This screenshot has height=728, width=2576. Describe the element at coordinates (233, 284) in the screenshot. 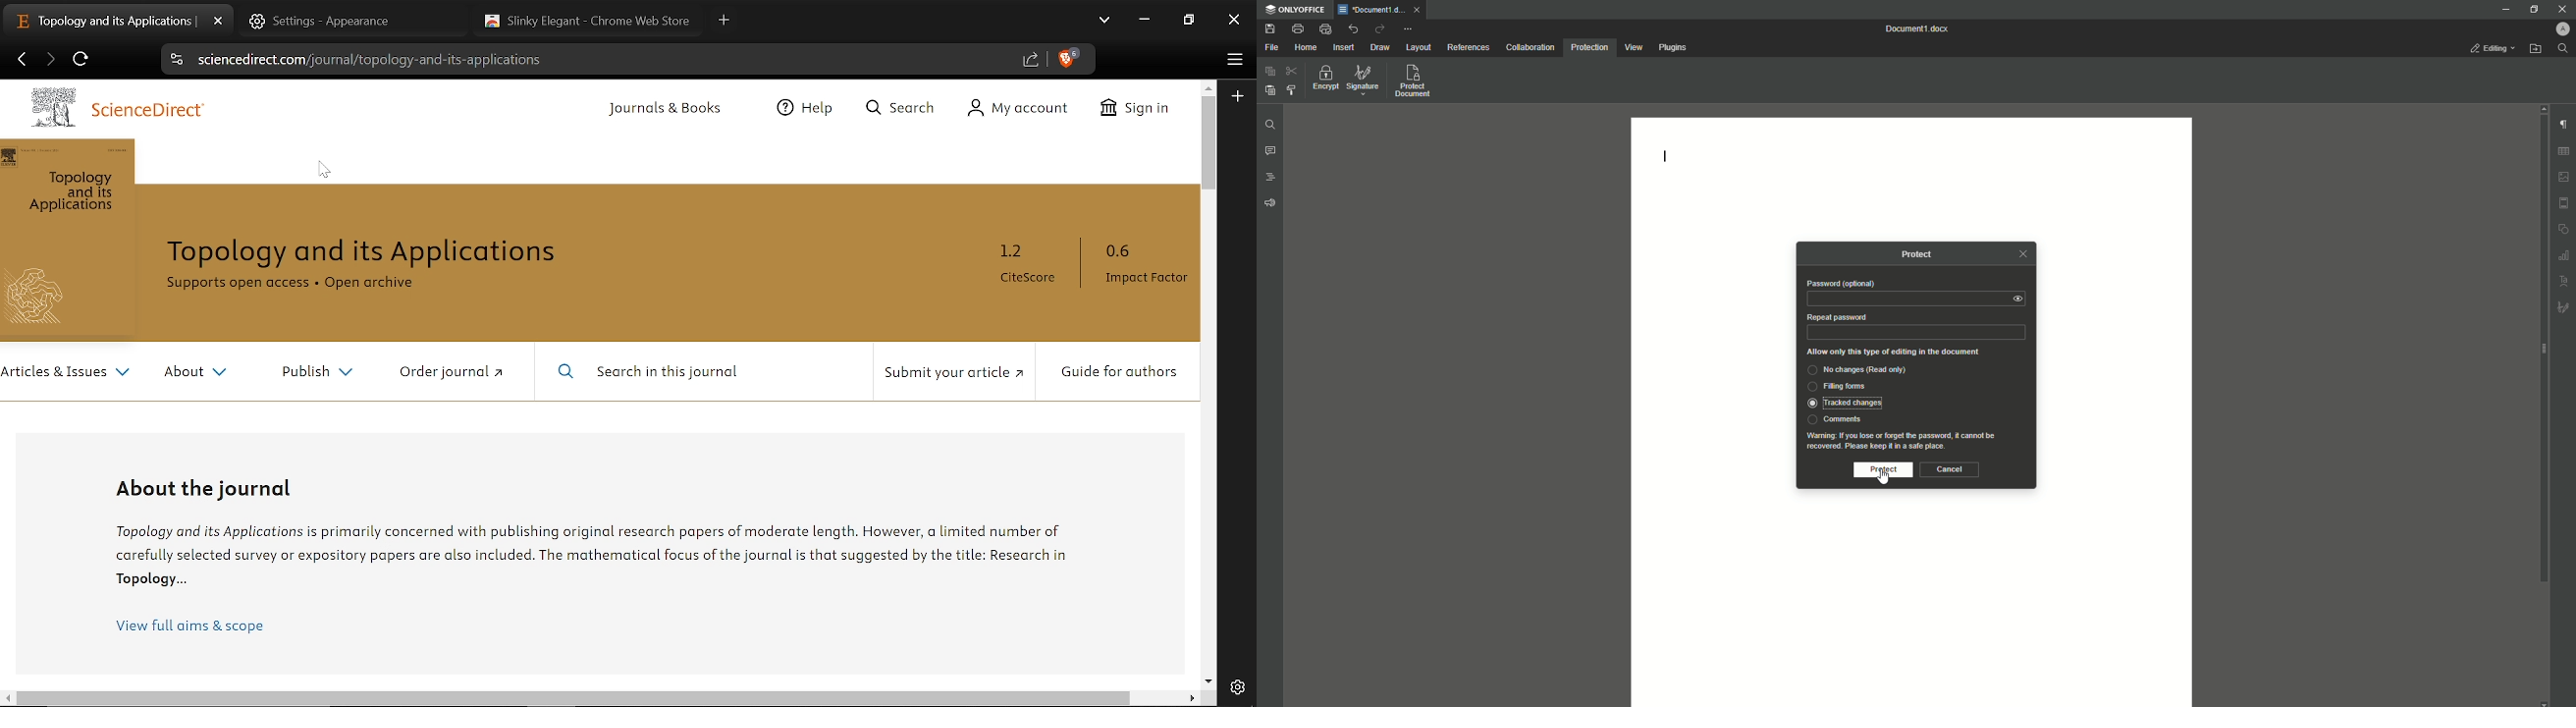

I see `Supports open access` at that location.